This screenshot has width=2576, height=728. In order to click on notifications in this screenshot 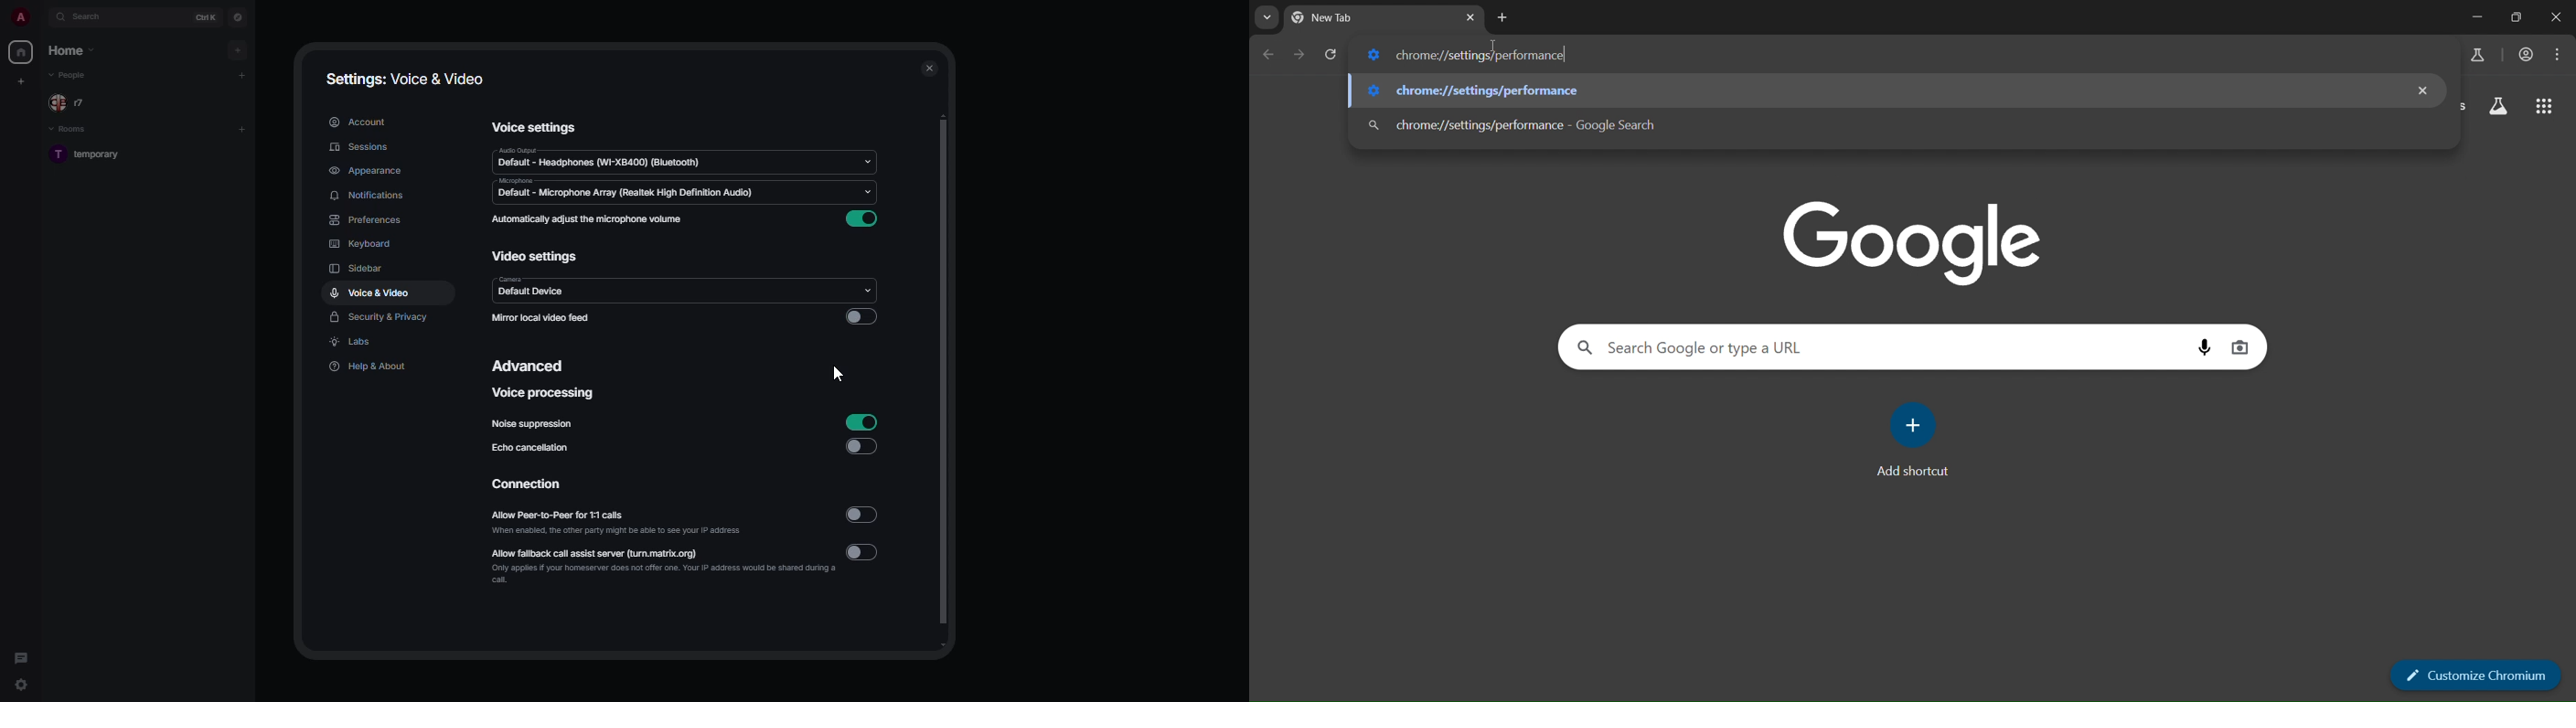, I will do `click(368, 196)`.